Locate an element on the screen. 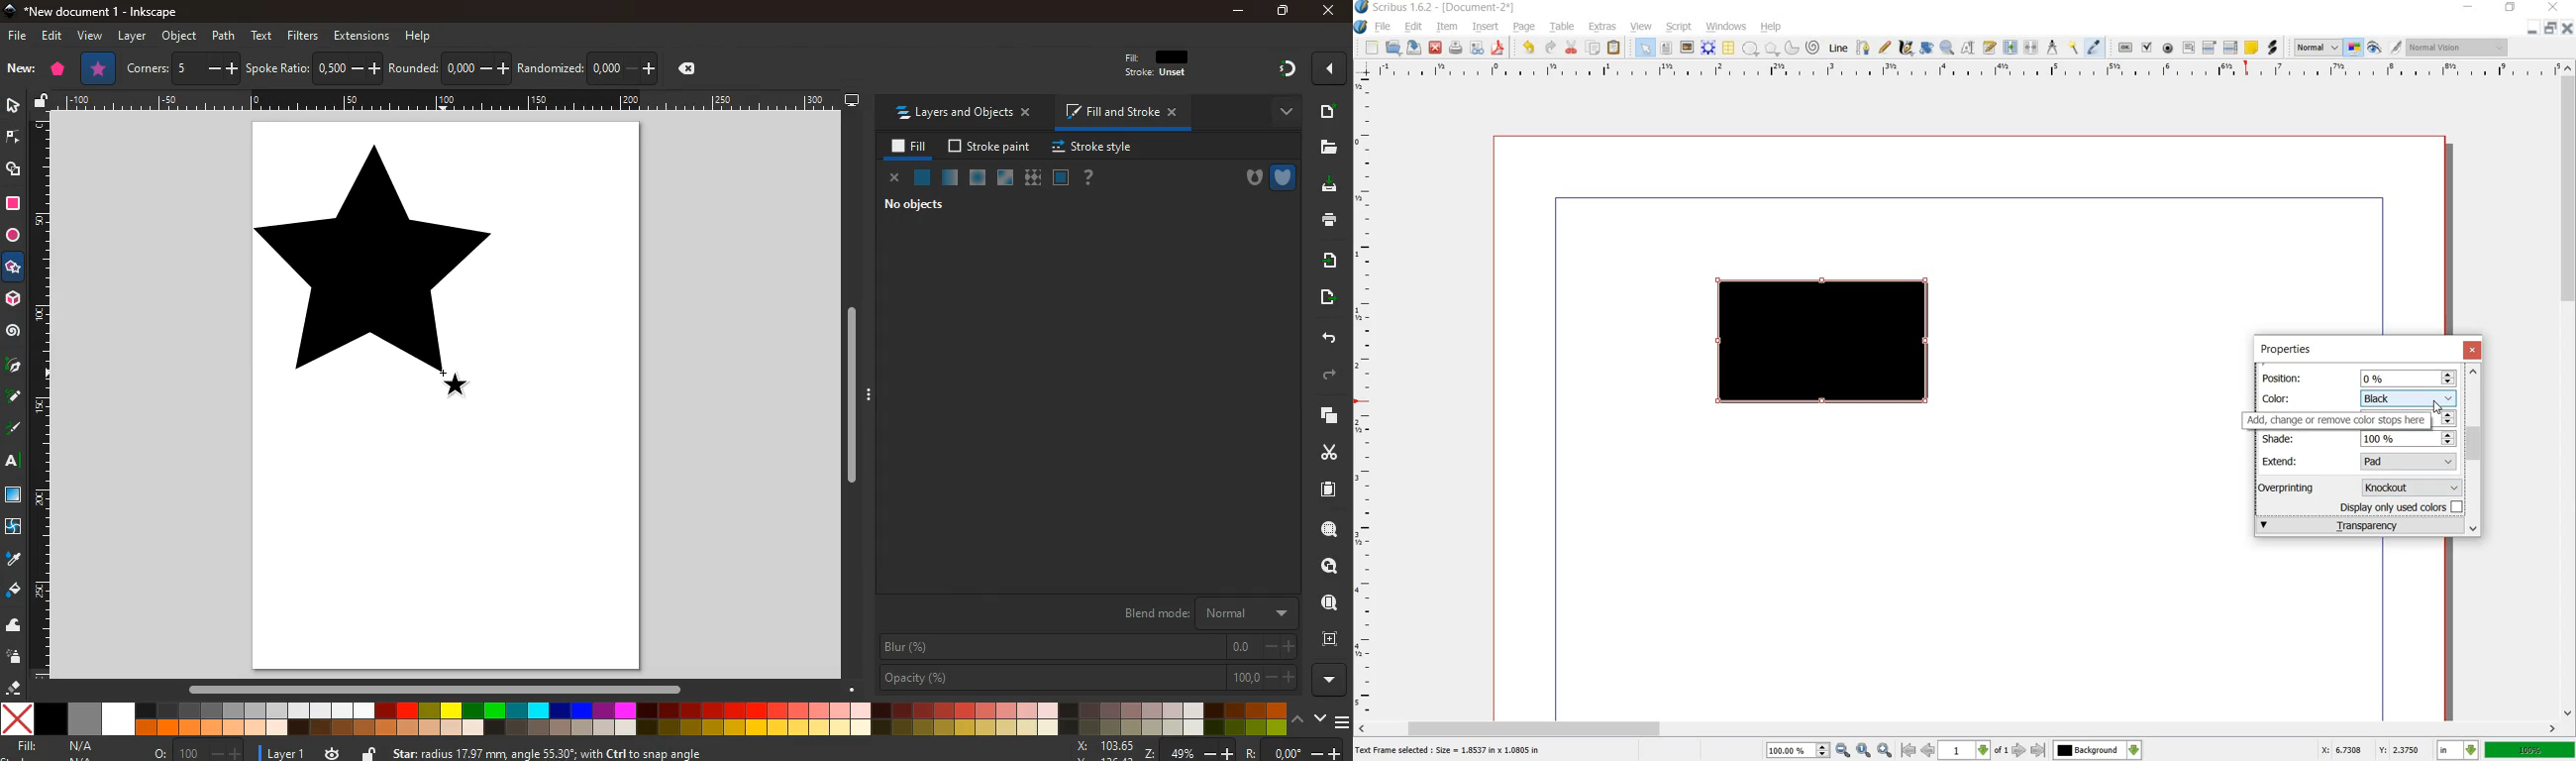 The height and width of the screenshot is (784, 2576). go to previous or first page is located at coordinates (1917, 751).